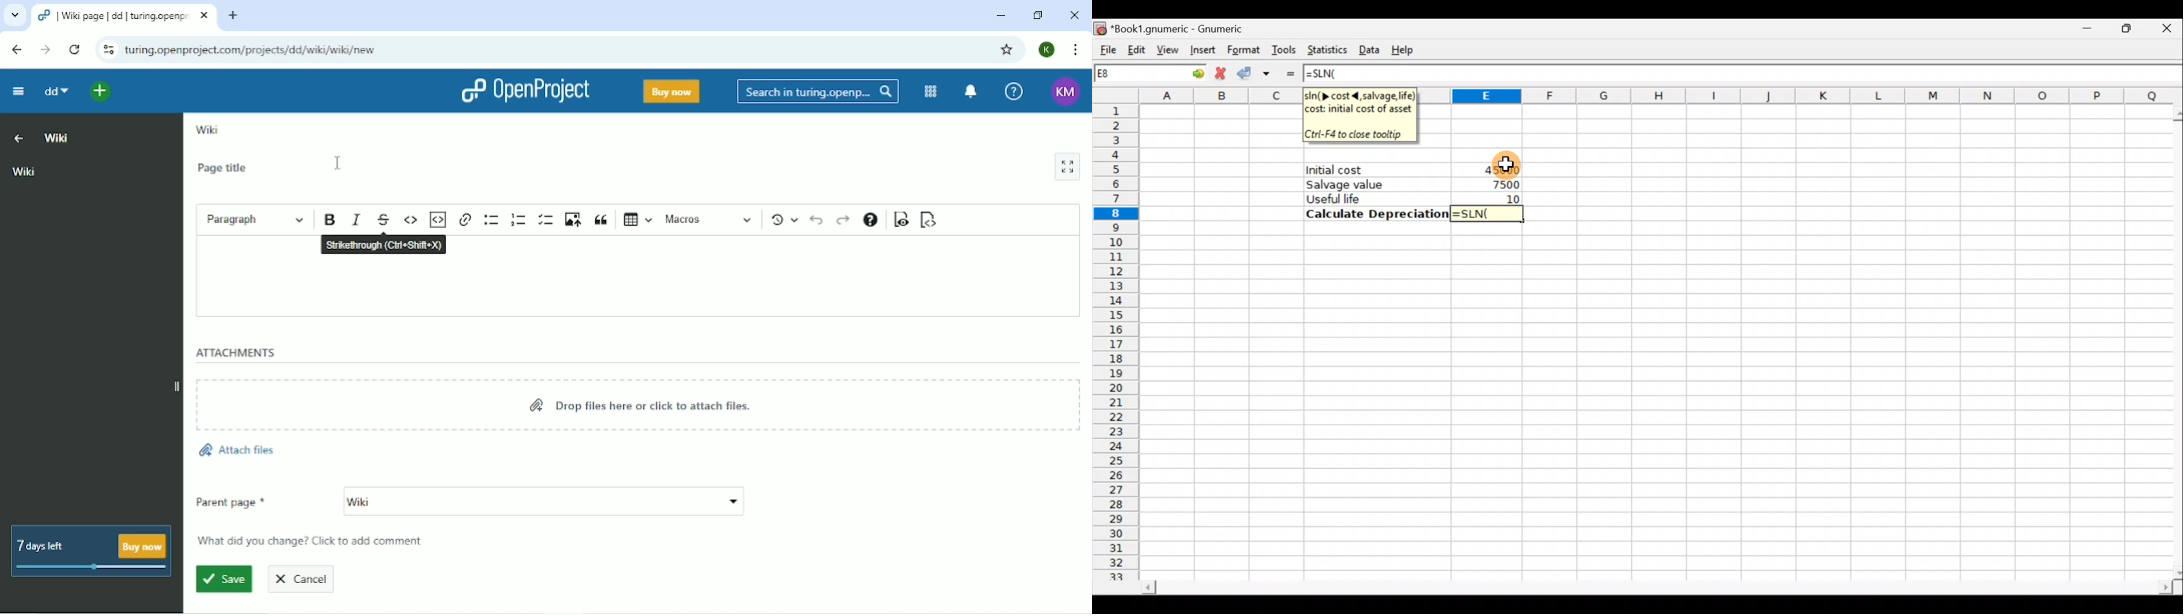 The width and height of the screenshot is (2184, 616). I want to click on Cancel, so click(299, 579).